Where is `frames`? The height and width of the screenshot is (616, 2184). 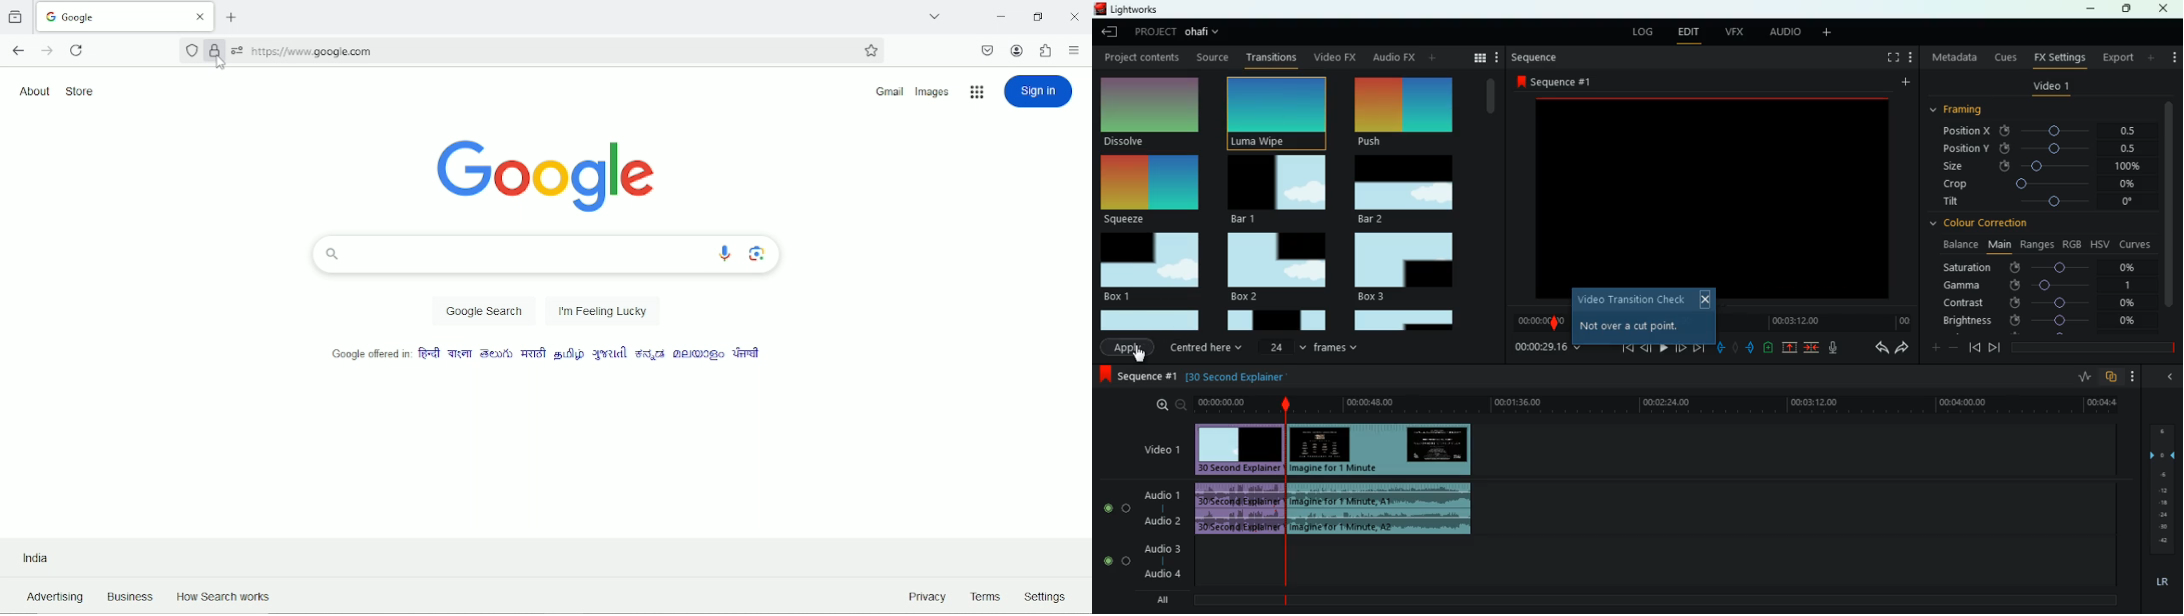
frames is located at coordinates (2161, 489).